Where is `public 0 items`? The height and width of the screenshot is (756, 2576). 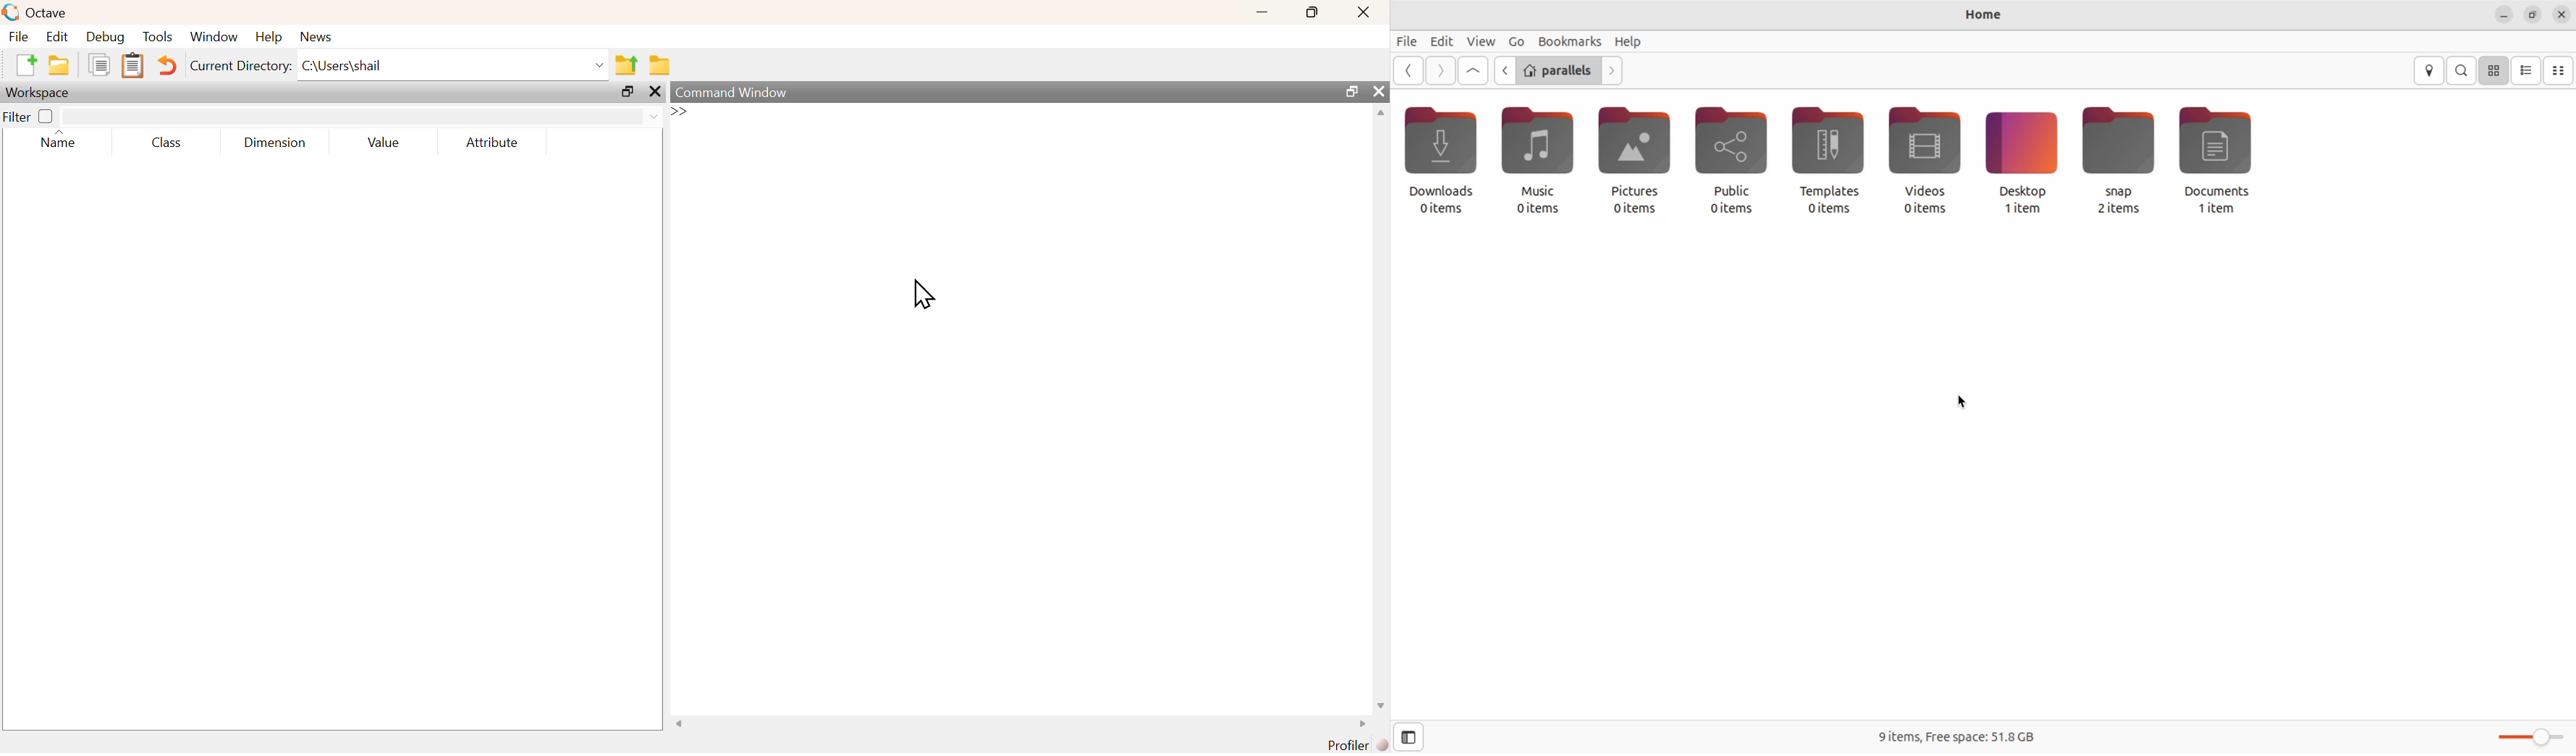
public 0 items is located at coordinates (1730, 161).